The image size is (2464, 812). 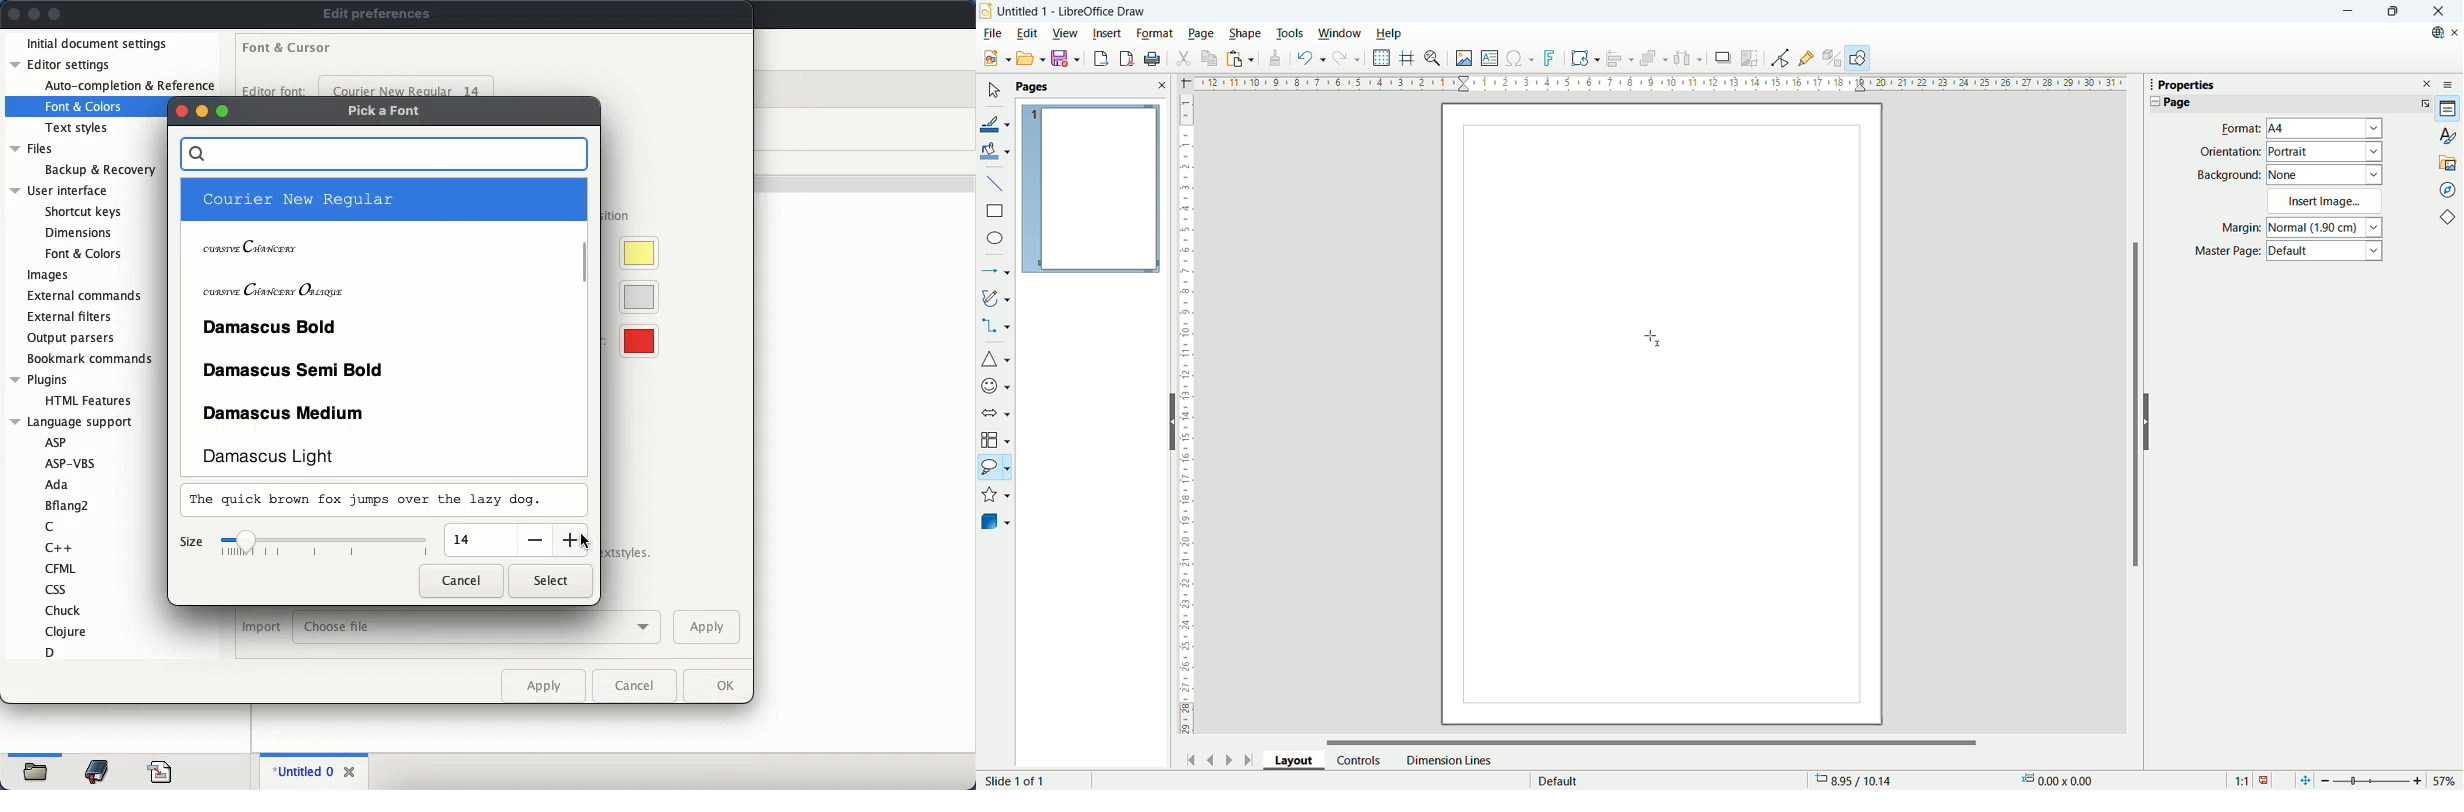 I want to click on default, so click(x=1558, y=778).